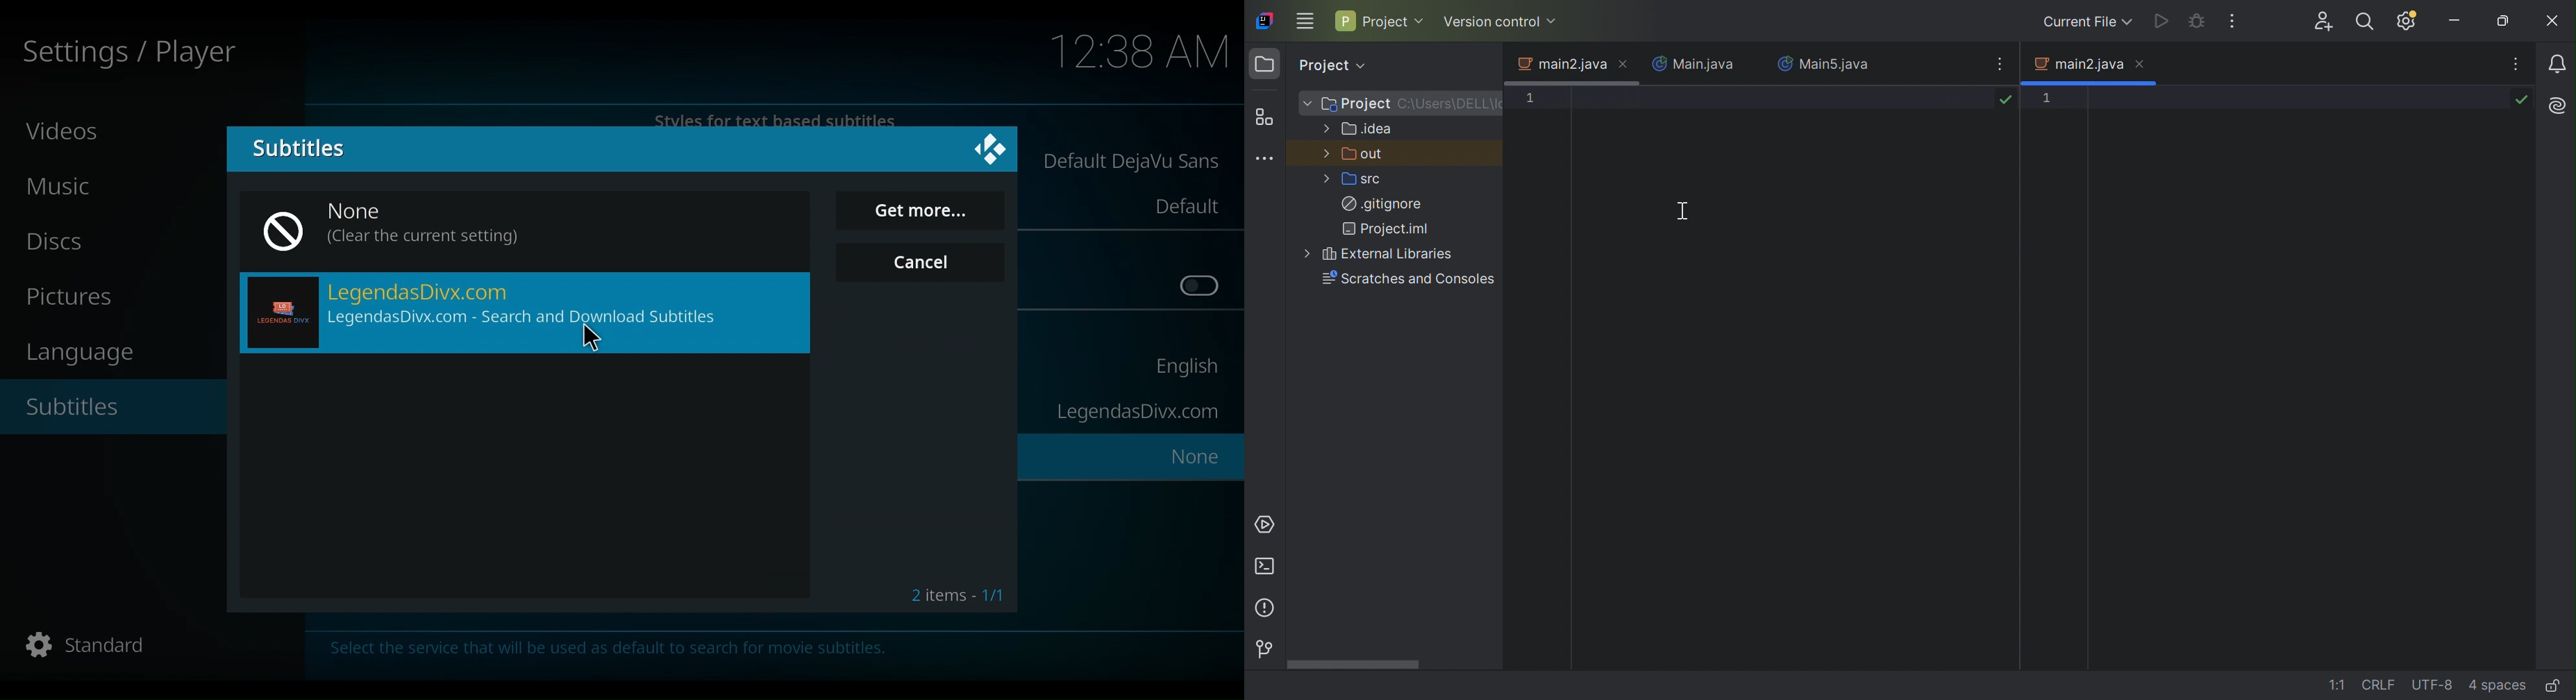  Describe the element at coordinates (1412, 283) in the screenshot. I see `Searches and consoles` at that location.